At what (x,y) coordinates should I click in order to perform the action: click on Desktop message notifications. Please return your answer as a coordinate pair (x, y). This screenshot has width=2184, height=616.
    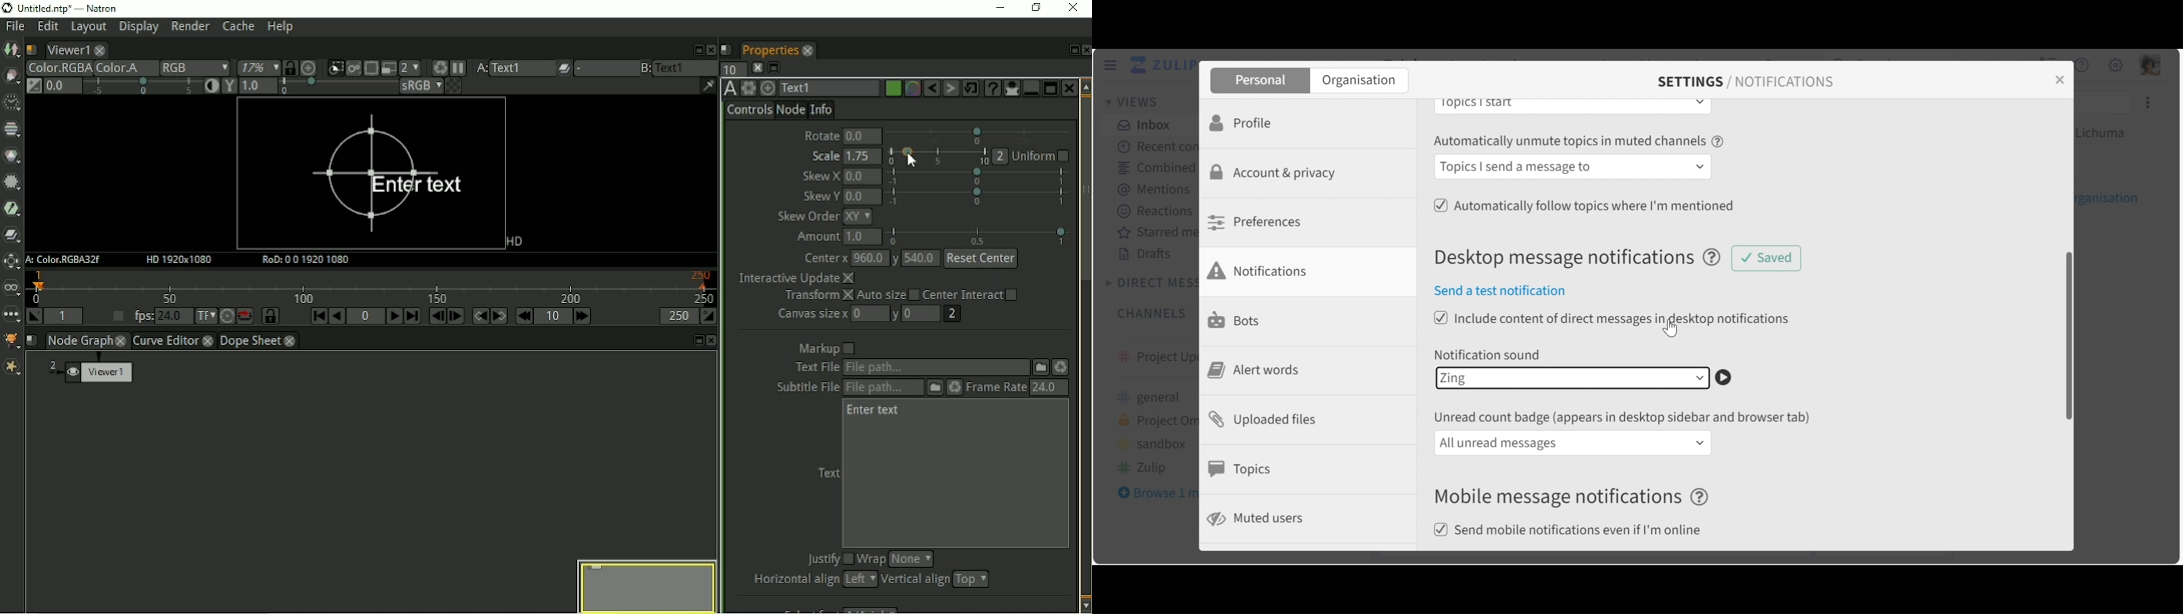
    Looking at the image, I should click on (1584, 258).